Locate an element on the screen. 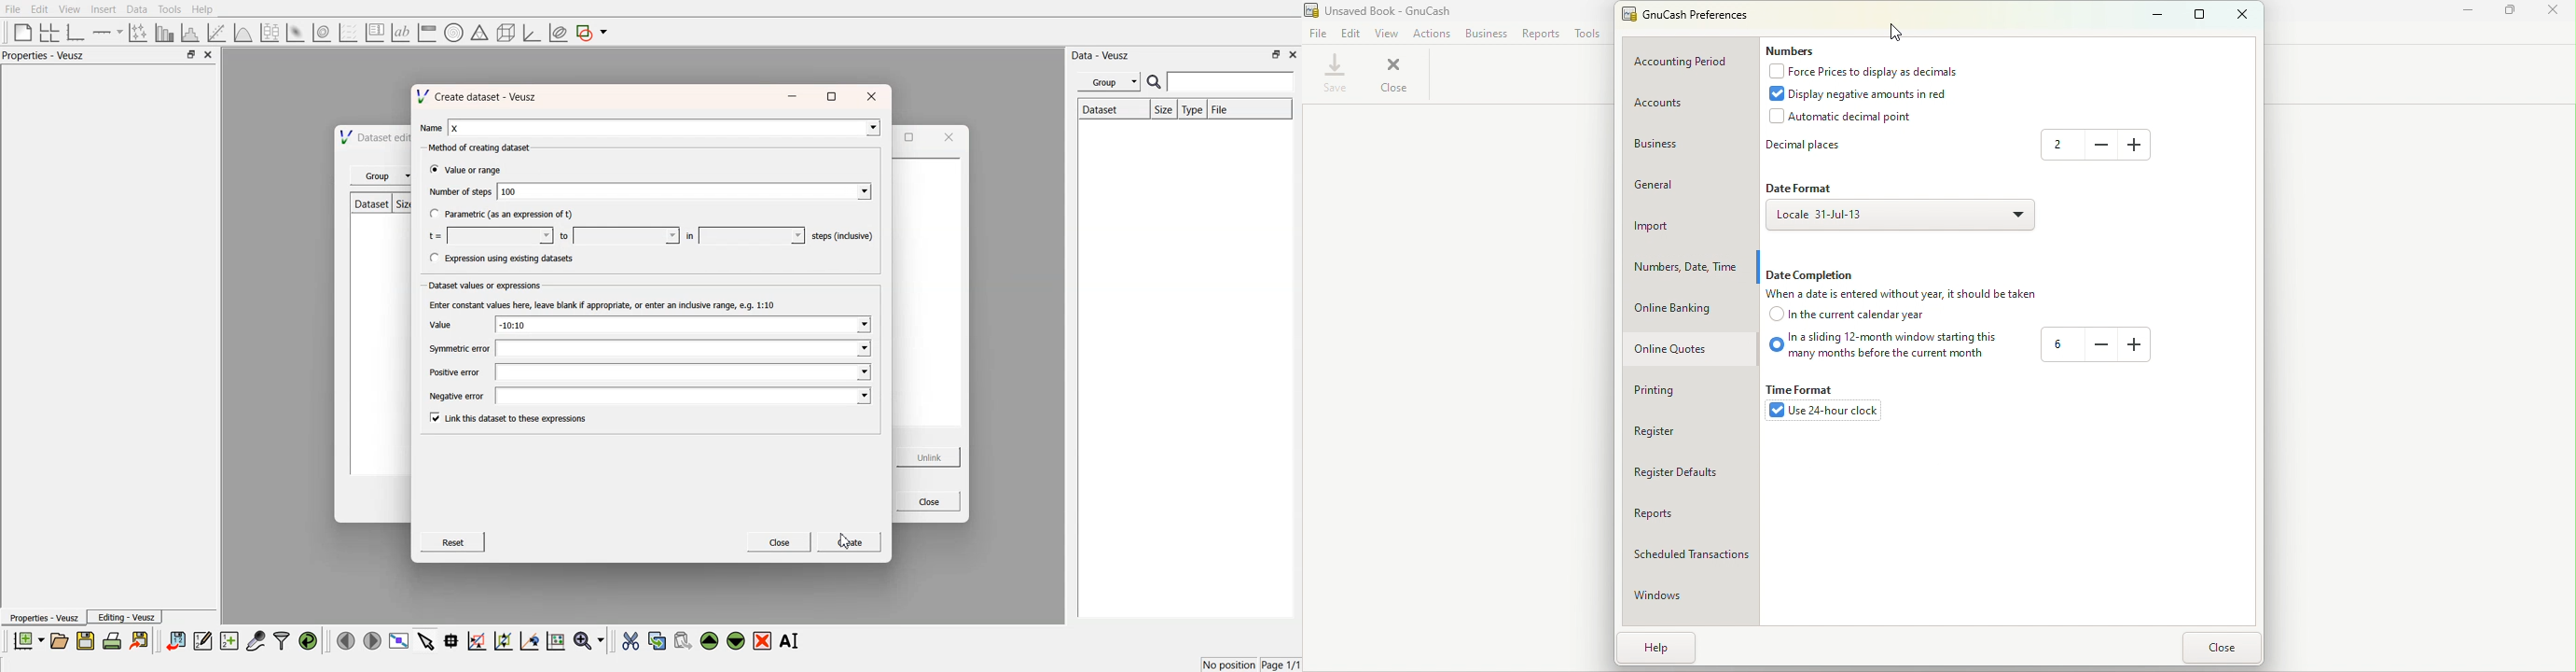 The height and width of the screenshot is (672, 2576). - is located at coordinates (2096, 144).